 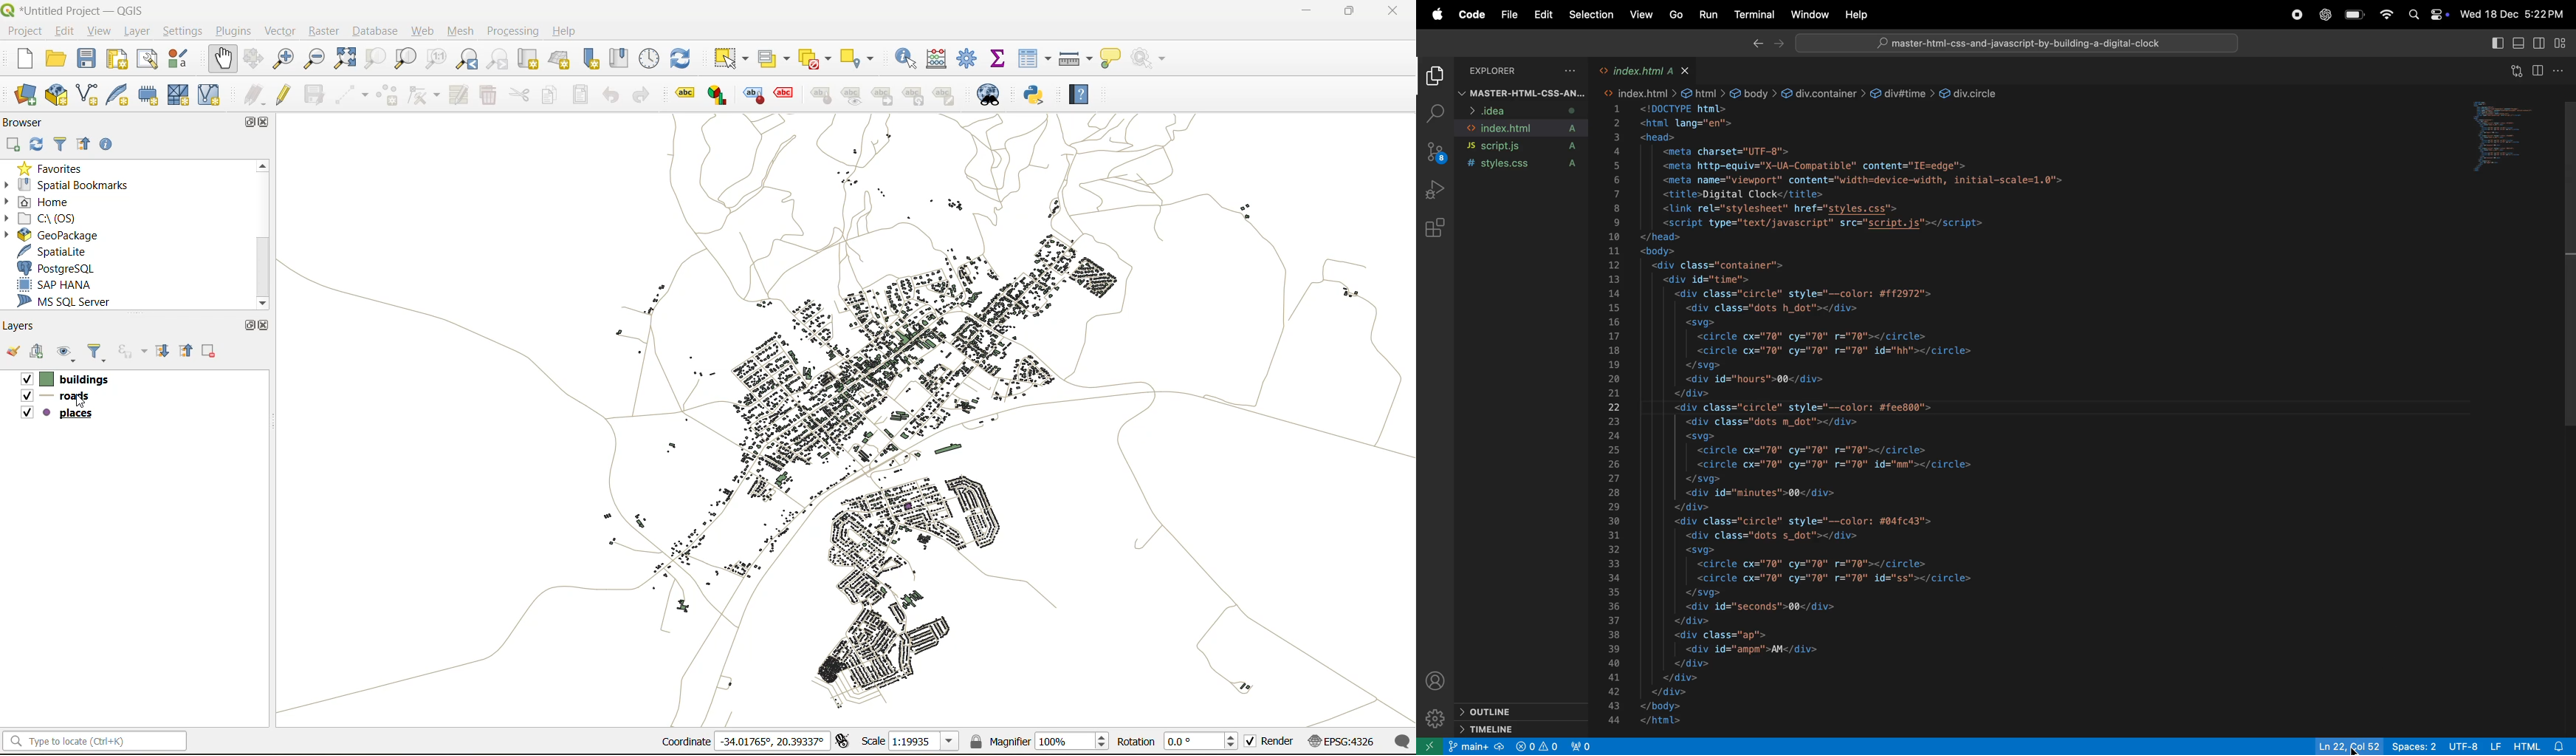 I want to click on web, so click(x=426, y=31).